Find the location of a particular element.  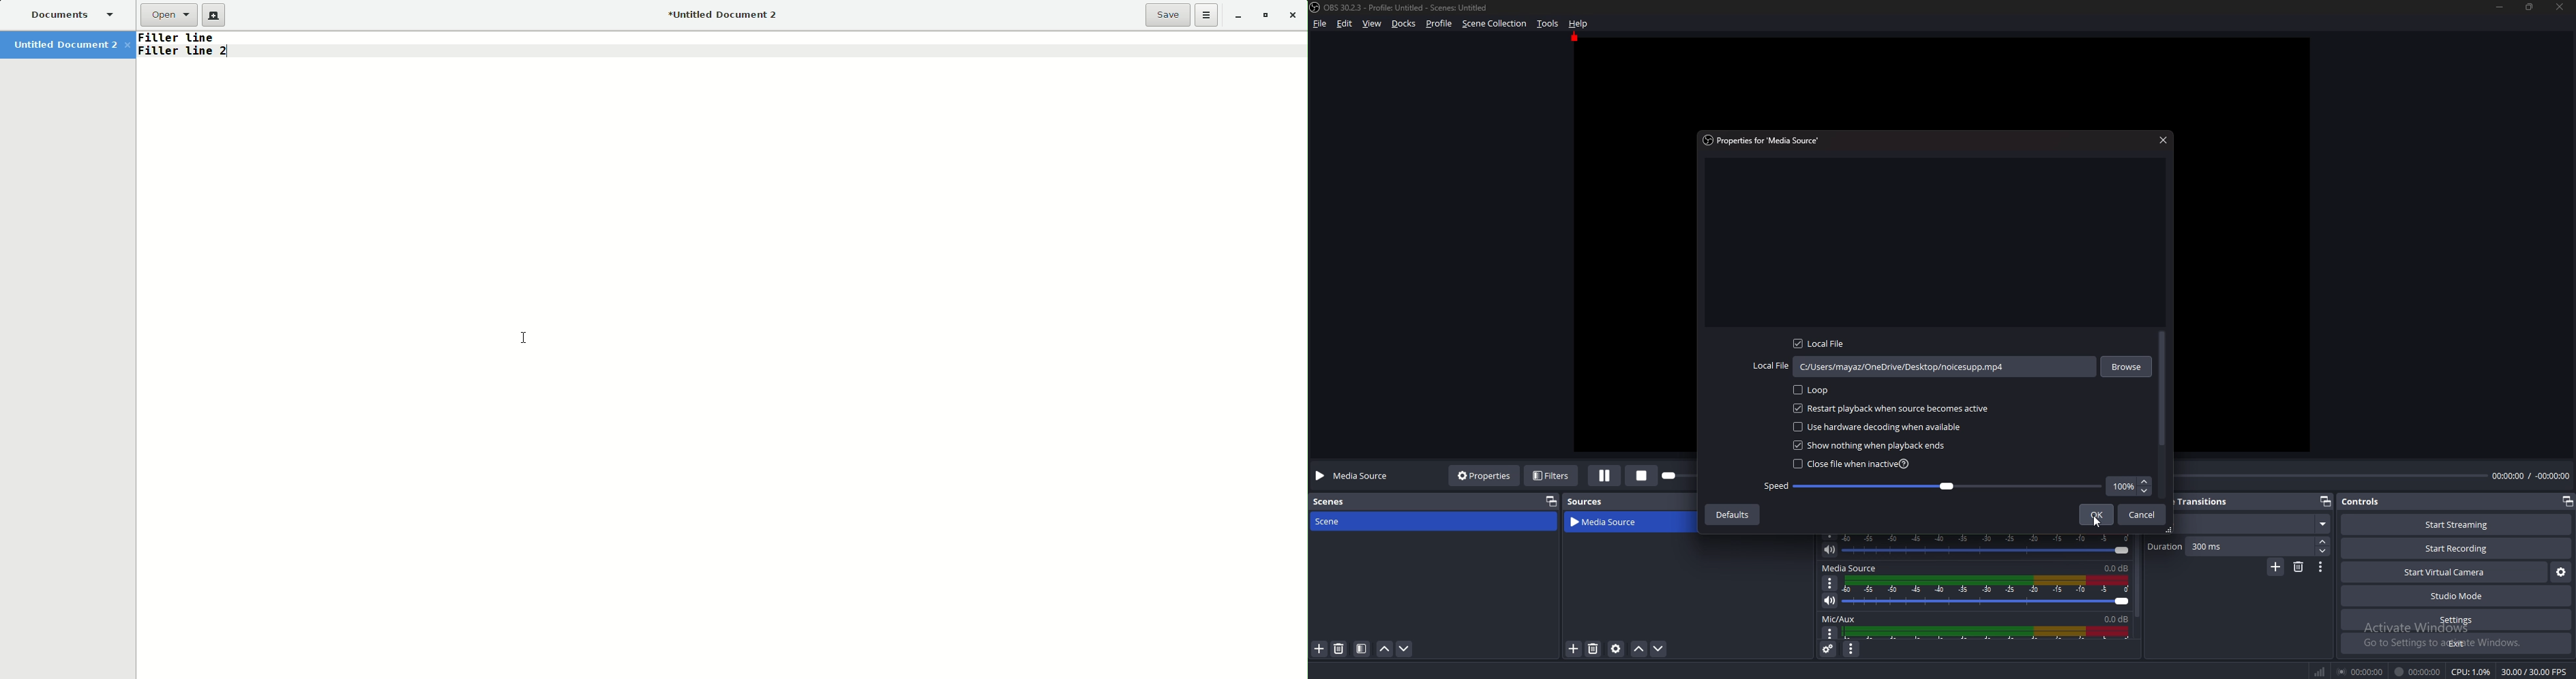

Scene transitions is located at coordinates (2209, 503).